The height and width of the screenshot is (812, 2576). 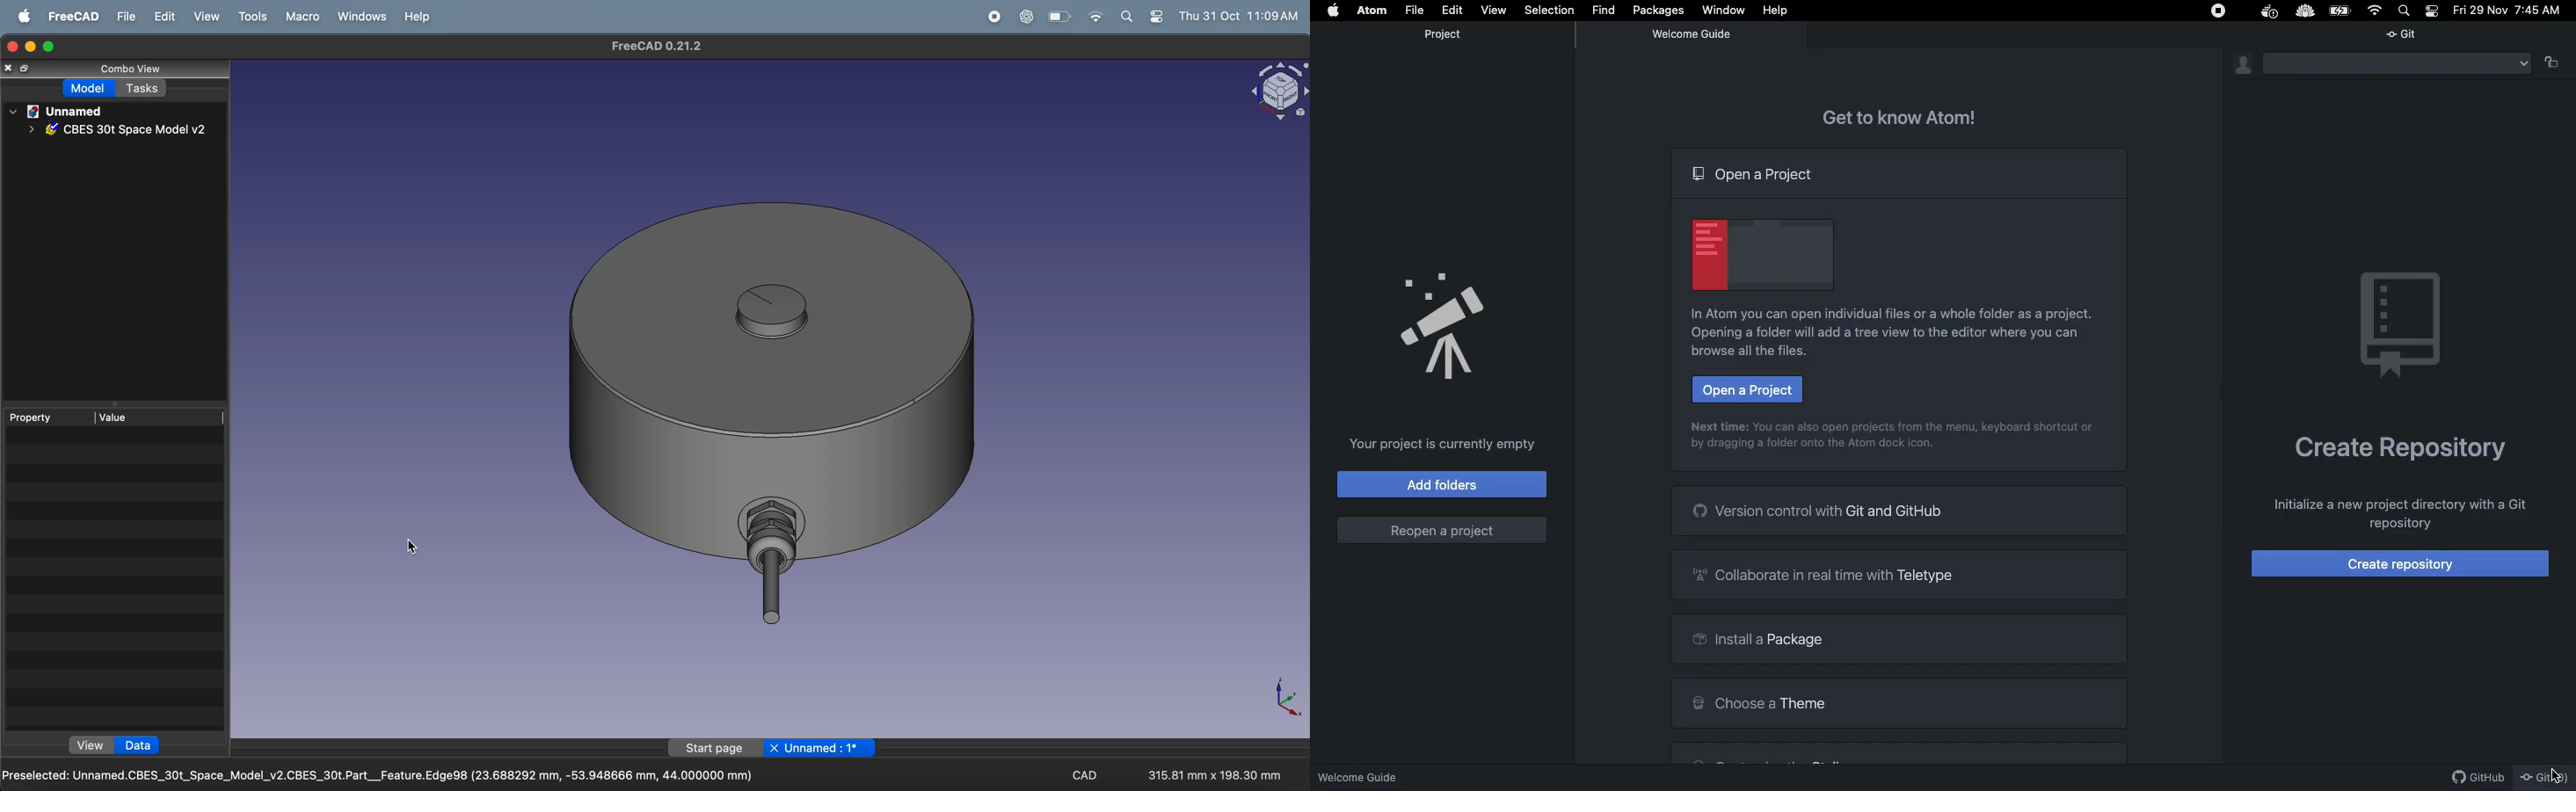 I want to click on In Atom you can open individual files or a whole folder as a project.
Opening a folder will add a tree view to the editor where you can
browse all the files., so click(x=1897, y=335).